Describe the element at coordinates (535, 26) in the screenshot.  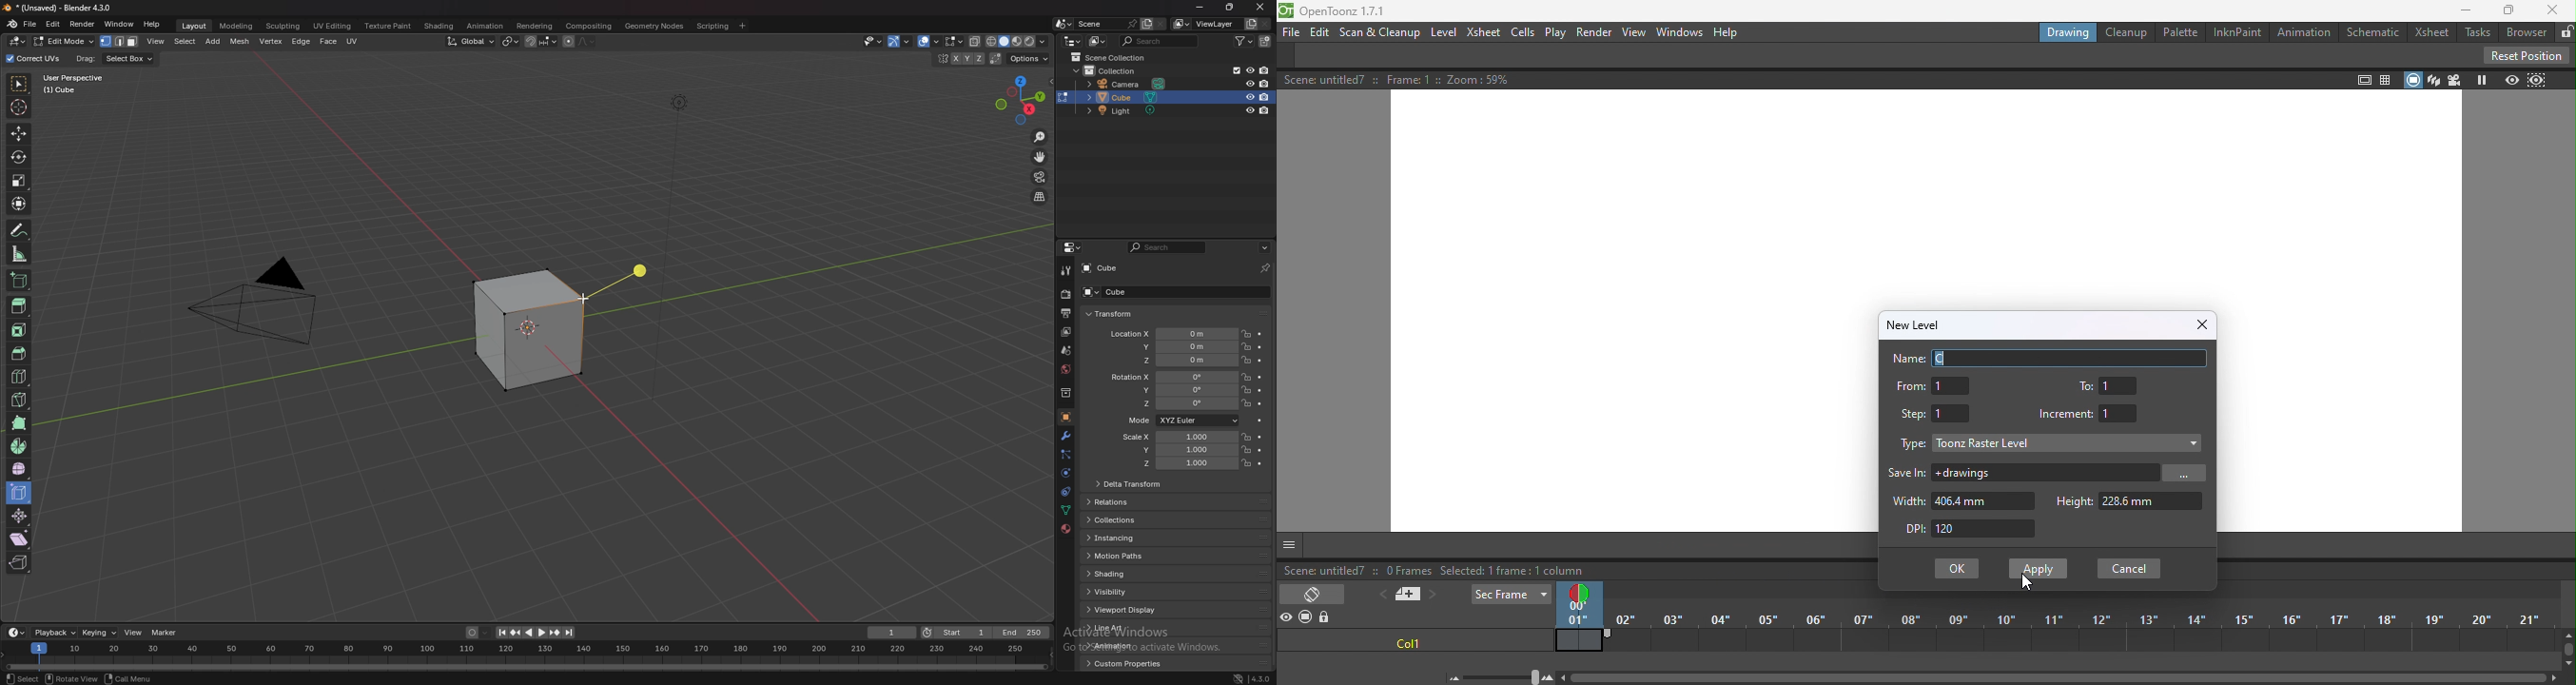
I see `rendering` at that location.